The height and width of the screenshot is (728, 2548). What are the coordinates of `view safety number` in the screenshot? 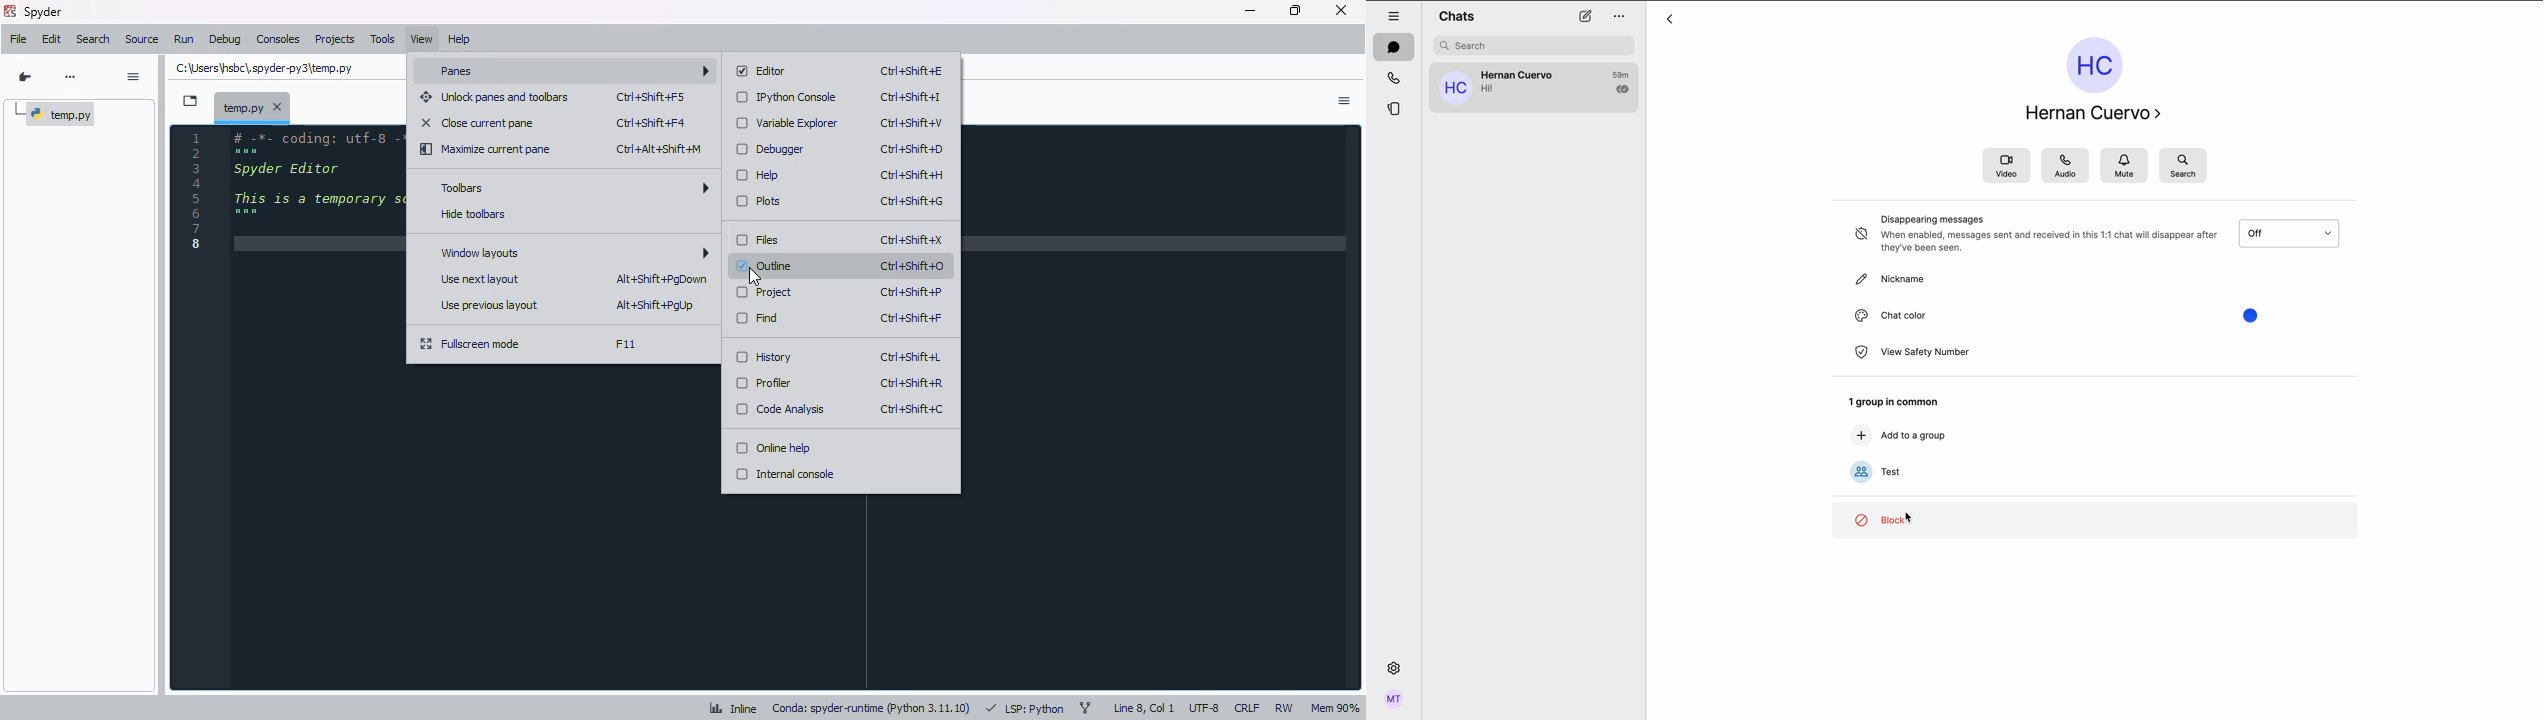 It's located at (1911, 352).